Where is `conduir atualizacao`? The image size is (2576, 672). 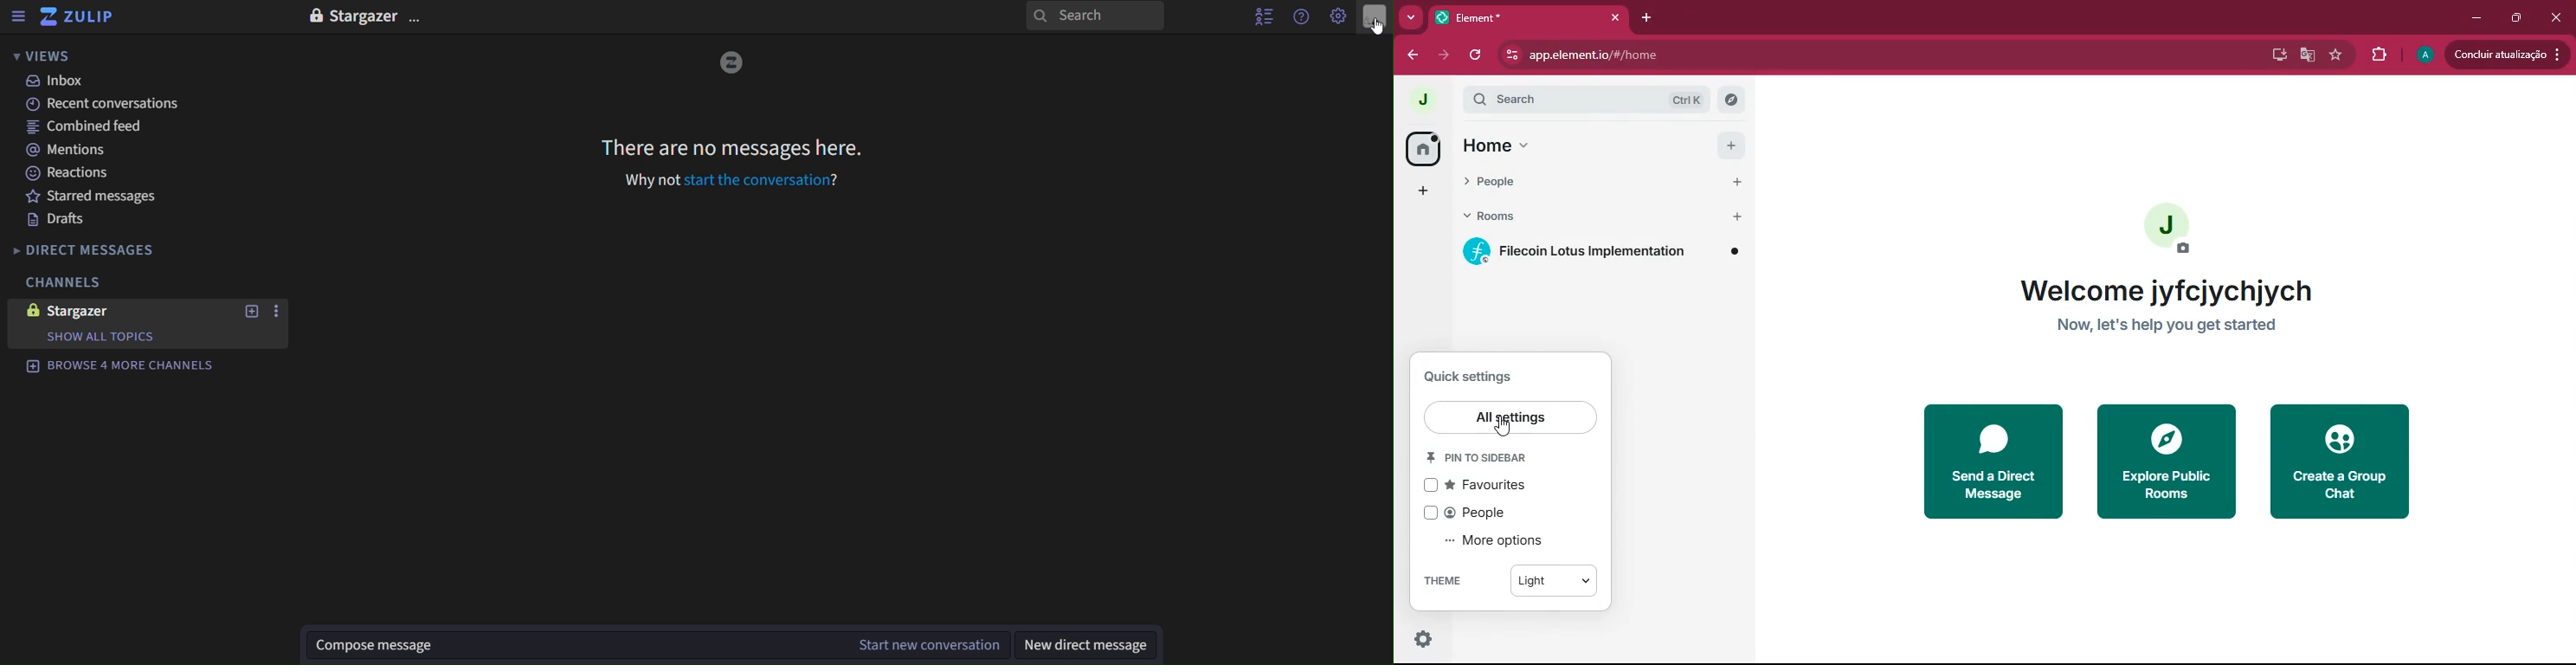 conduir atualizacao is located at coordinates (2506, 53).